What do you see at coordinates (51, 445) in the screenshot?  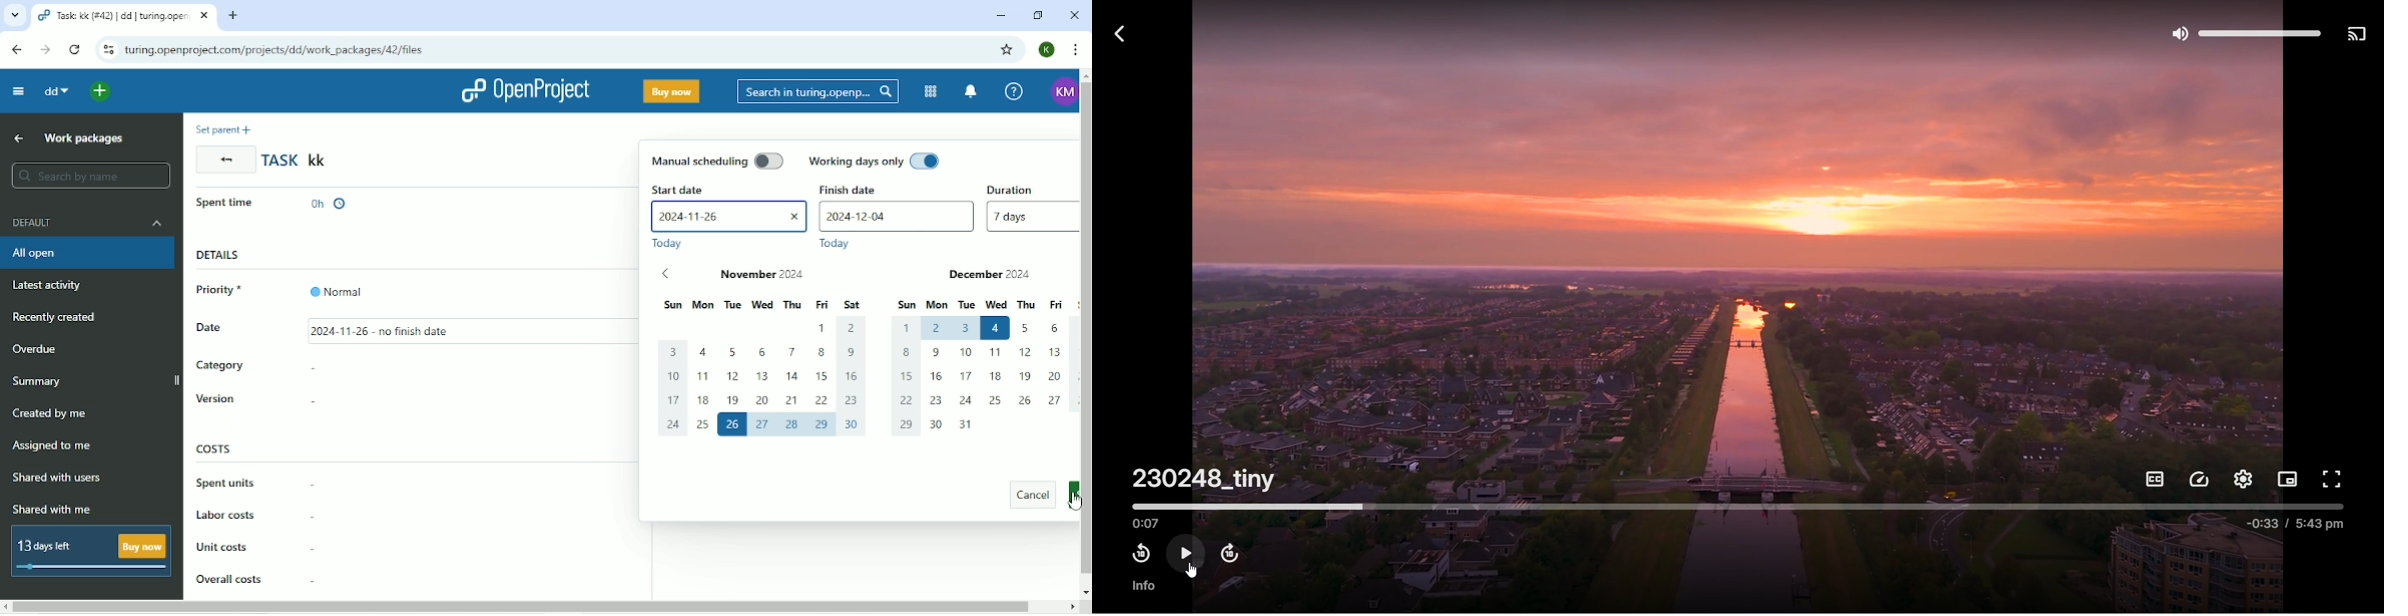 I see `Assigned to me` at bounding box center [51, 445].